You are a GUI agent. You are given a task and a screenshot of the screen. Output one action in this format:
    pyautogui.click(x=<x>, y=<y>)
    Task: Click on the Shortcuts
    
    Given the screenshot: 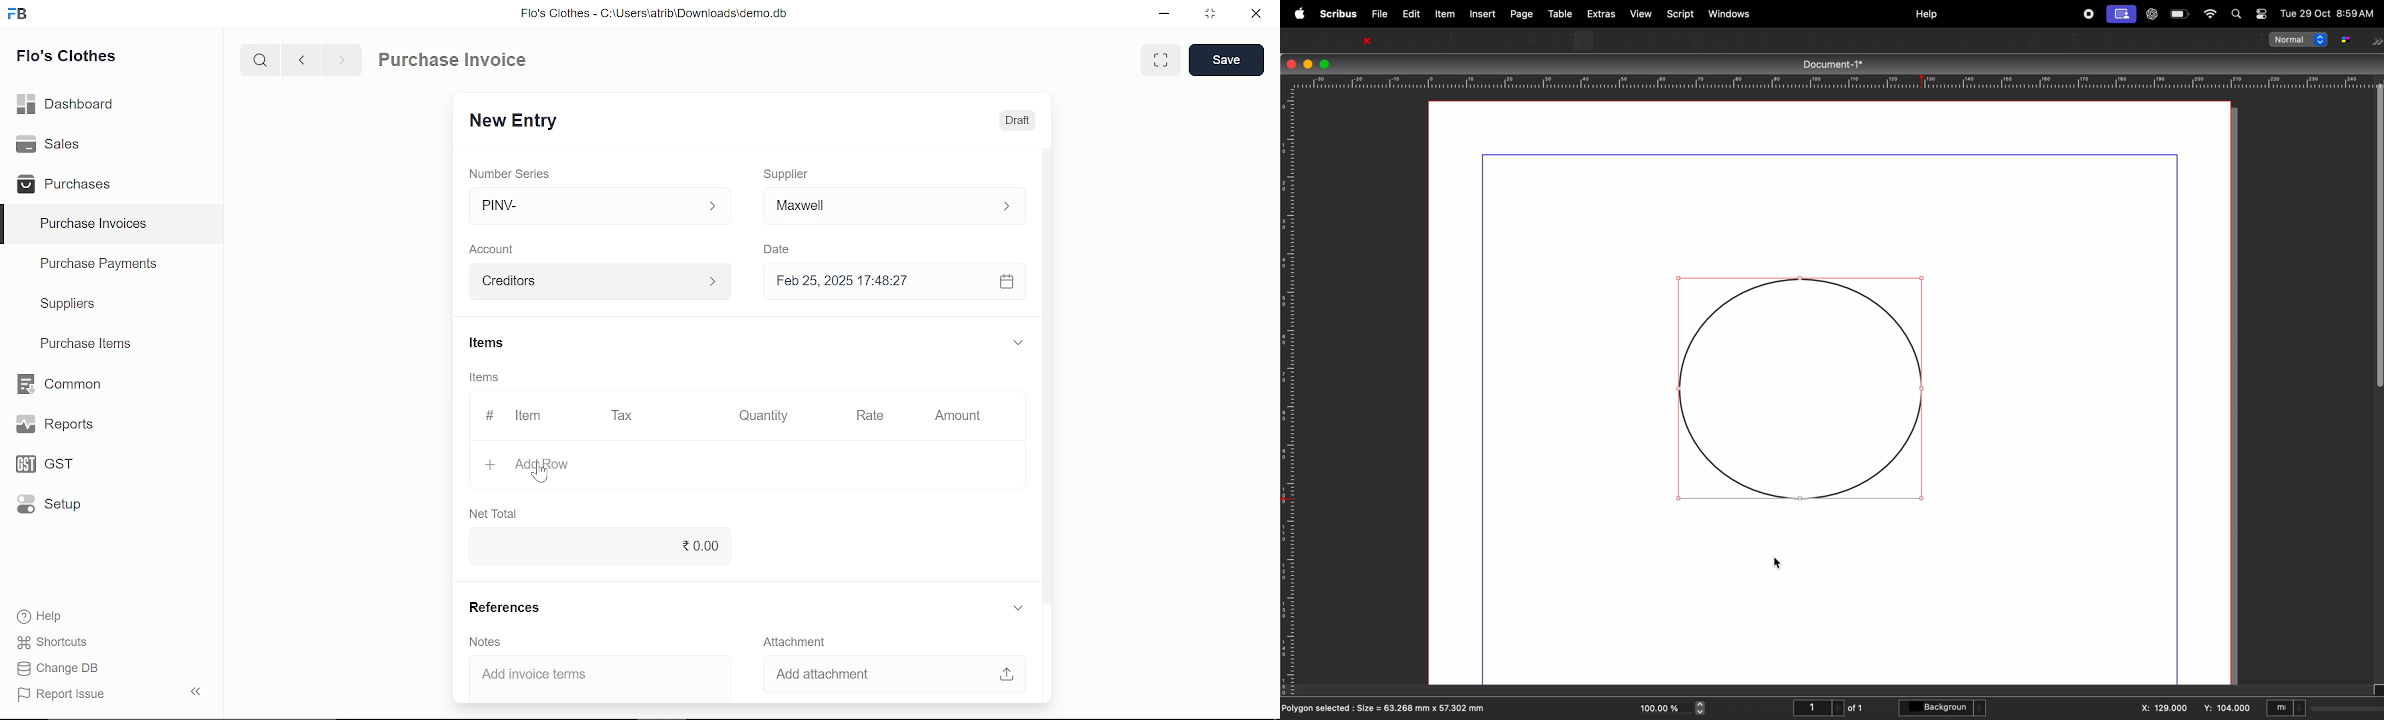 What is the action you would take?
    pyautogui.click(x=49, y=643)
    